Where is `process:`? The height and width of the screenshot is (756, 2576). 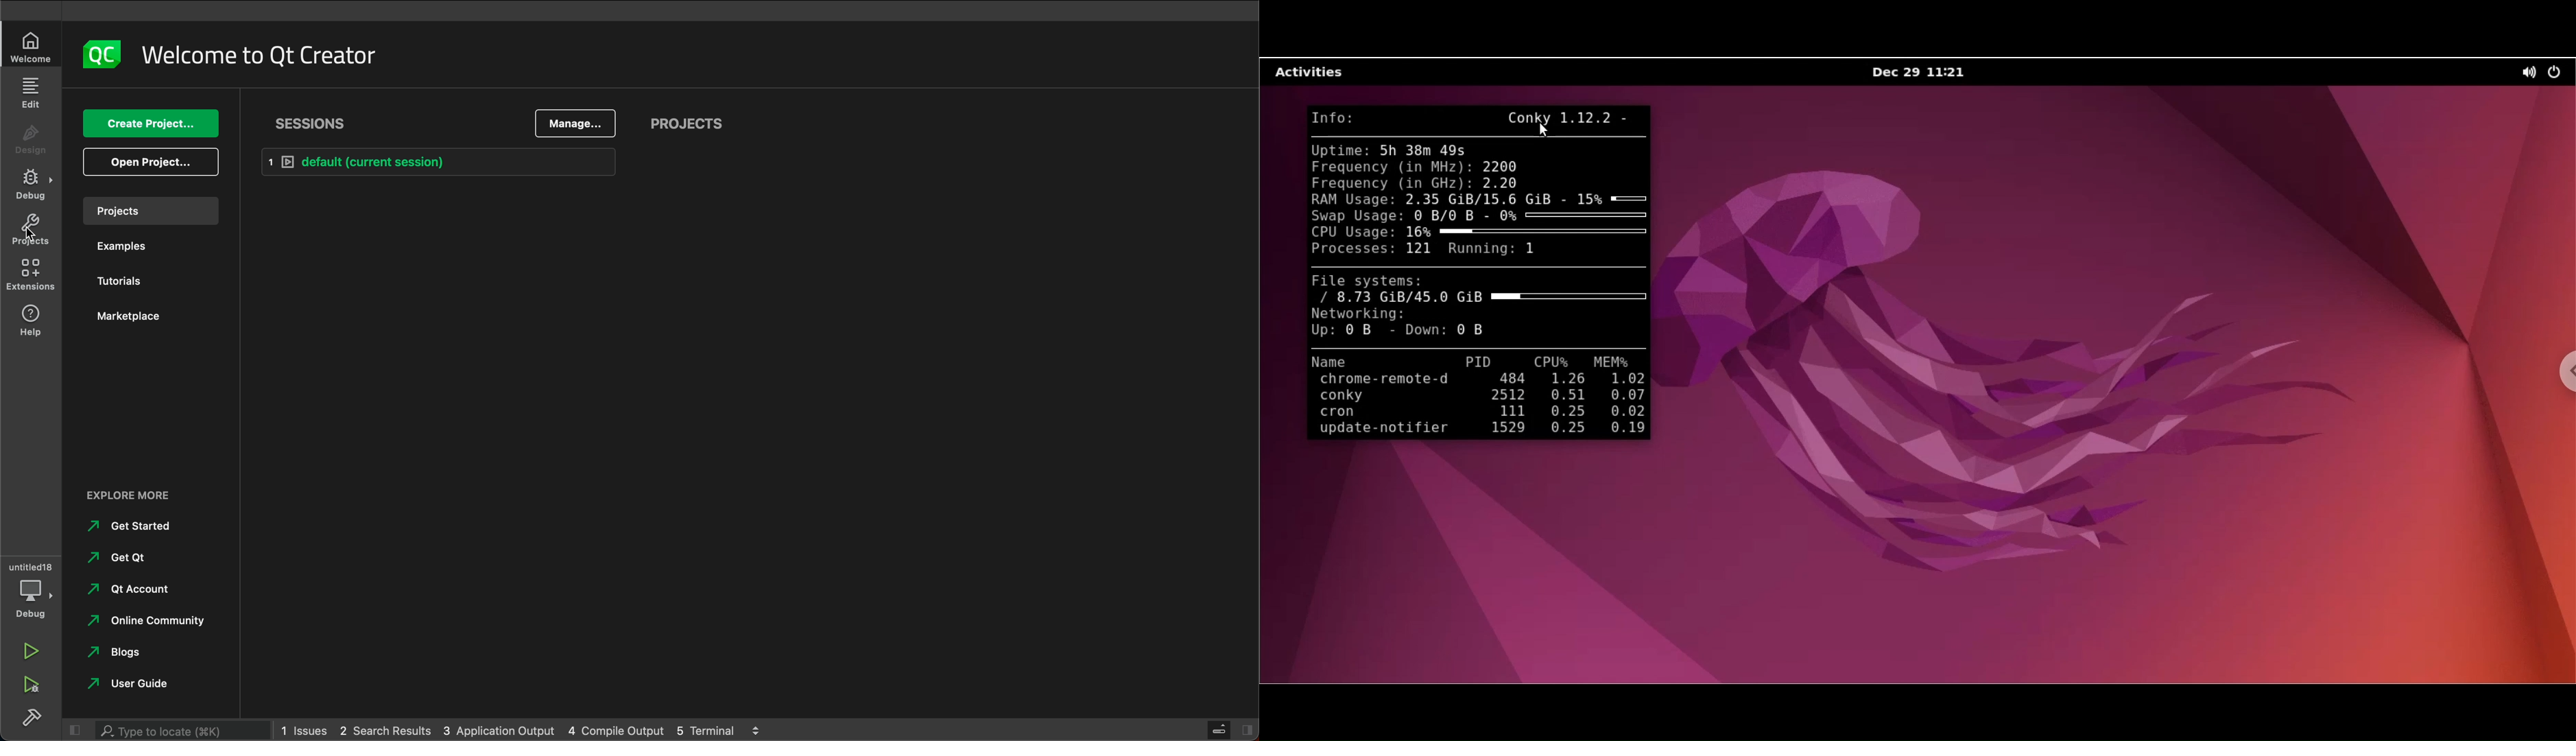 process: is located at coordinates (1352, 250).